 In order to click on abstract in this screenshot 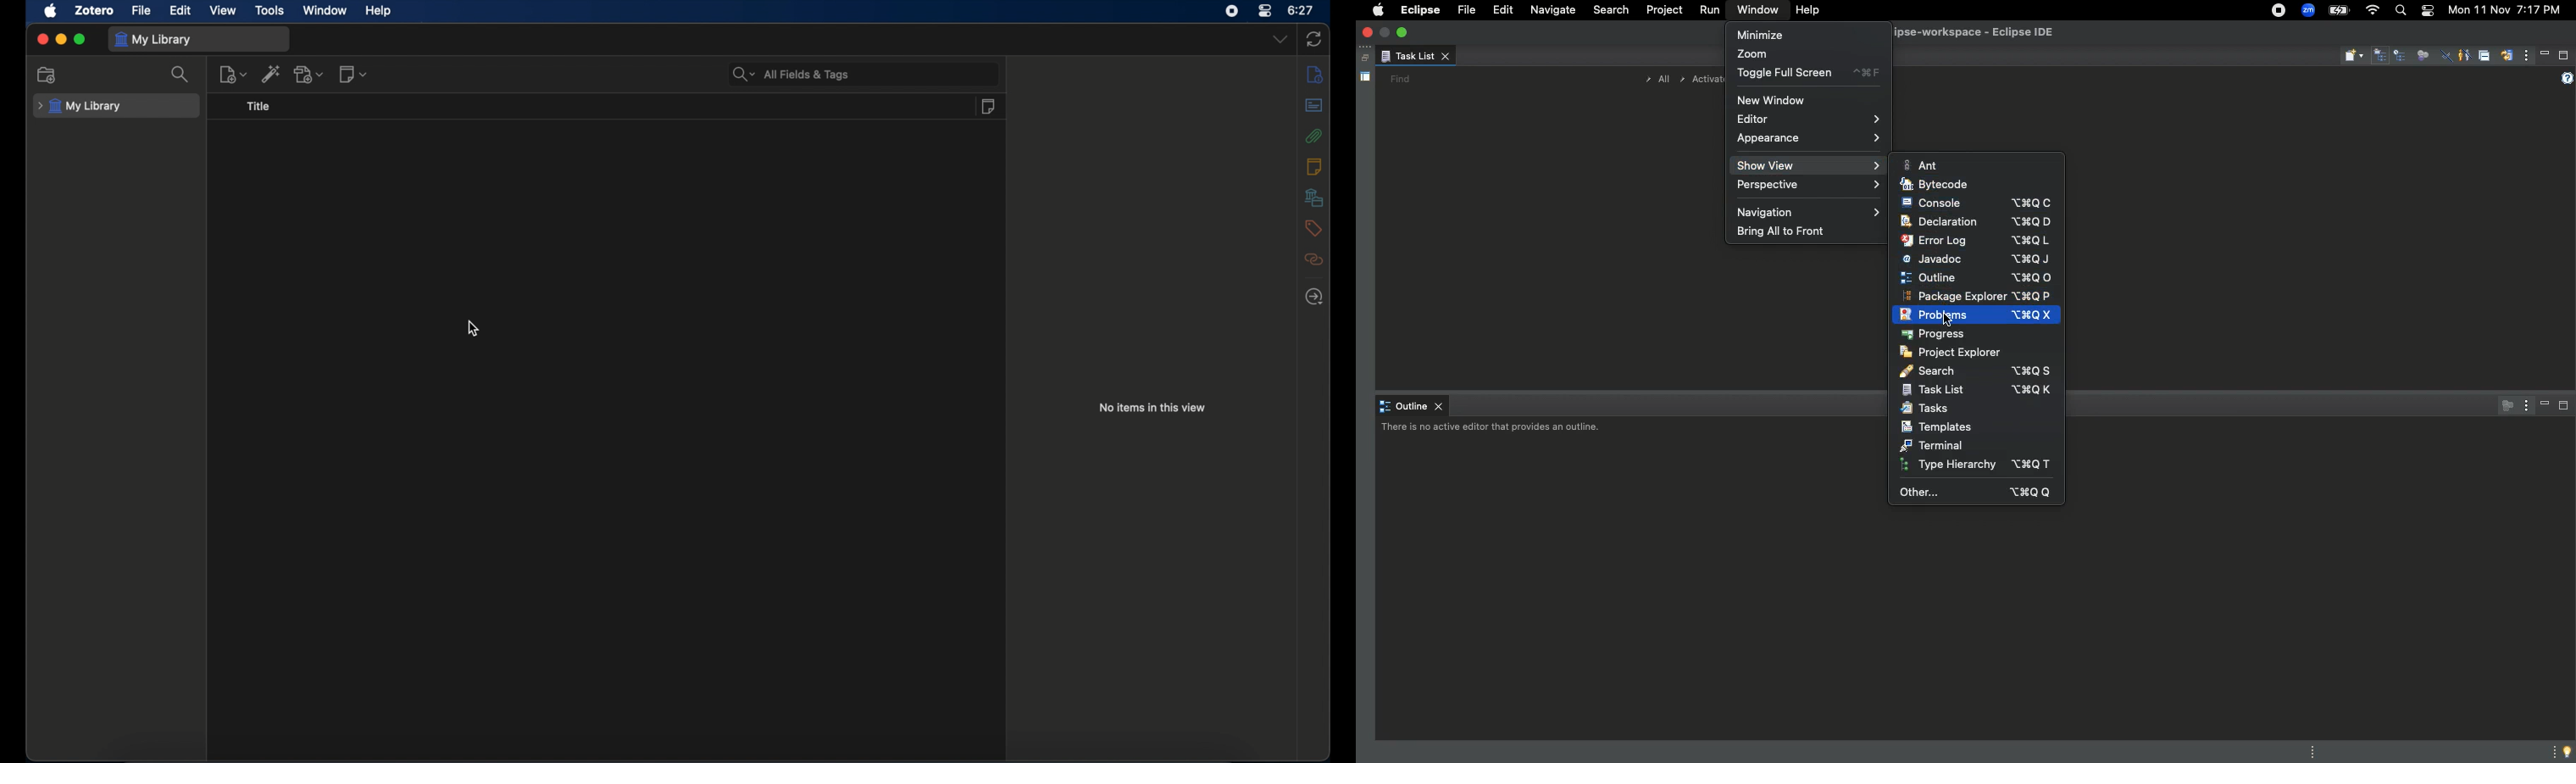, I will do `click(1315, 105)`.